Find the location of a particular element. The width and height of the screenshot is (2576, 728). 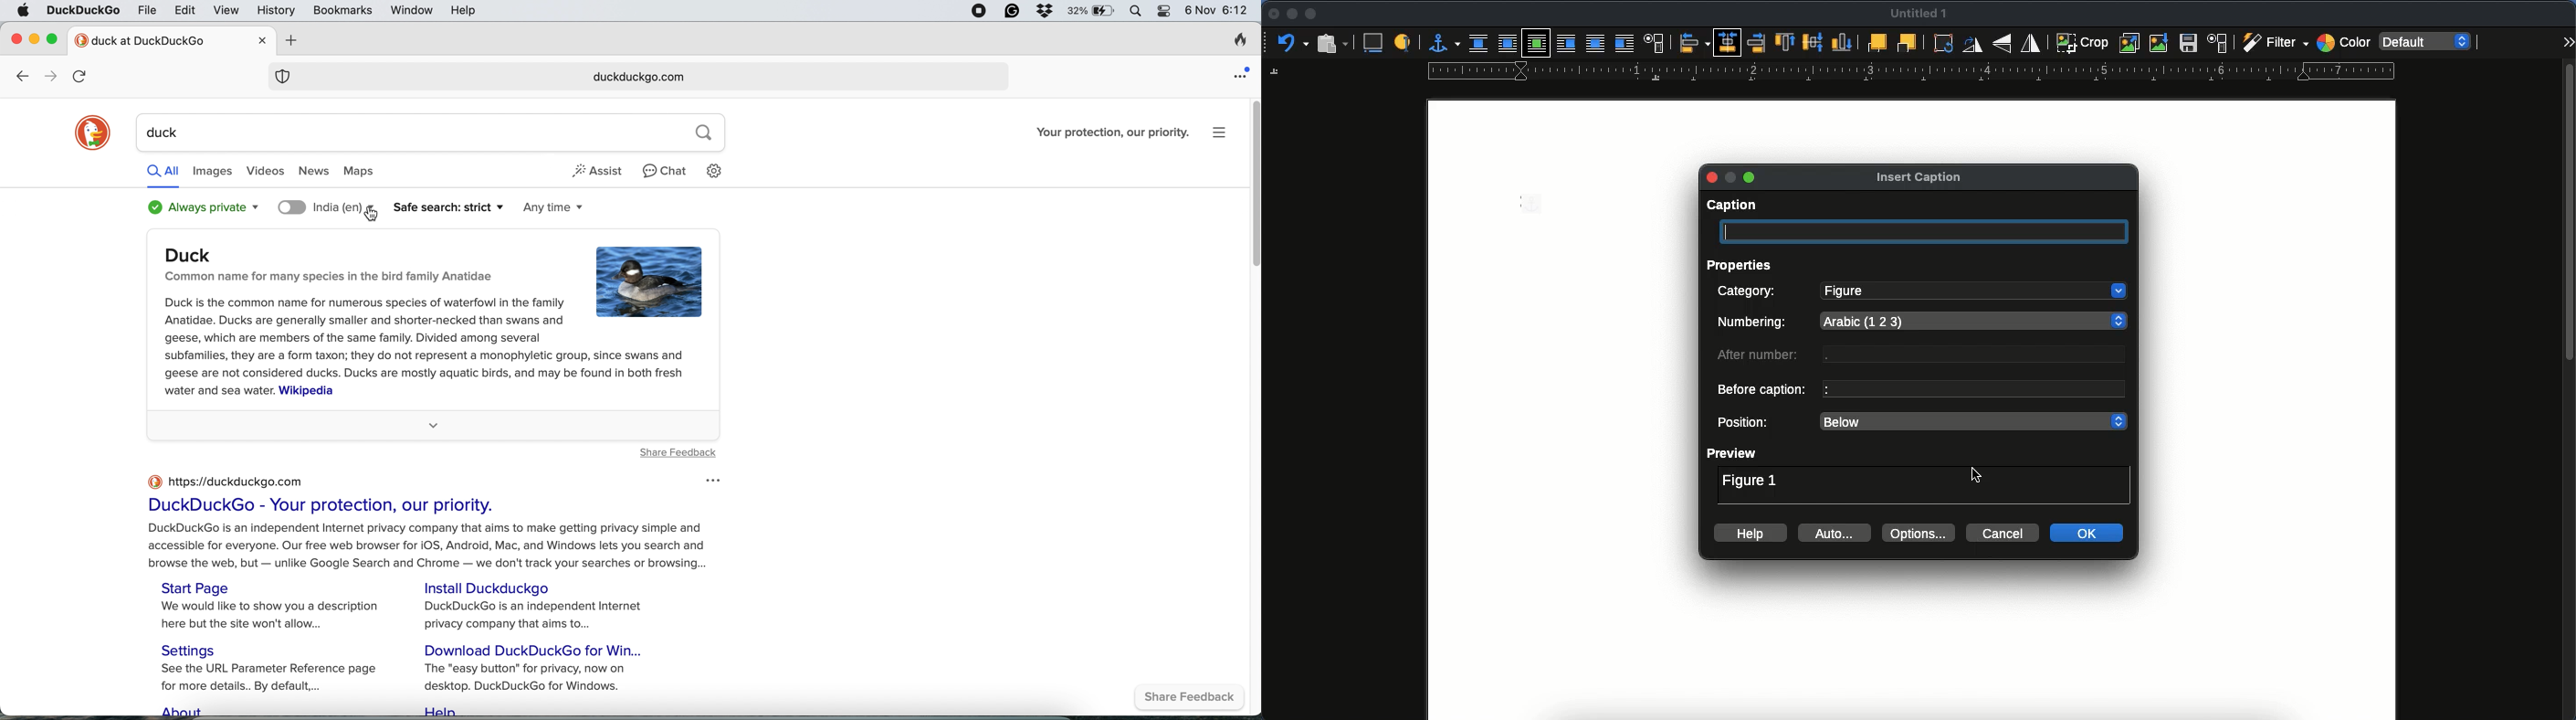

crop is located at coordinates (2082, 42).